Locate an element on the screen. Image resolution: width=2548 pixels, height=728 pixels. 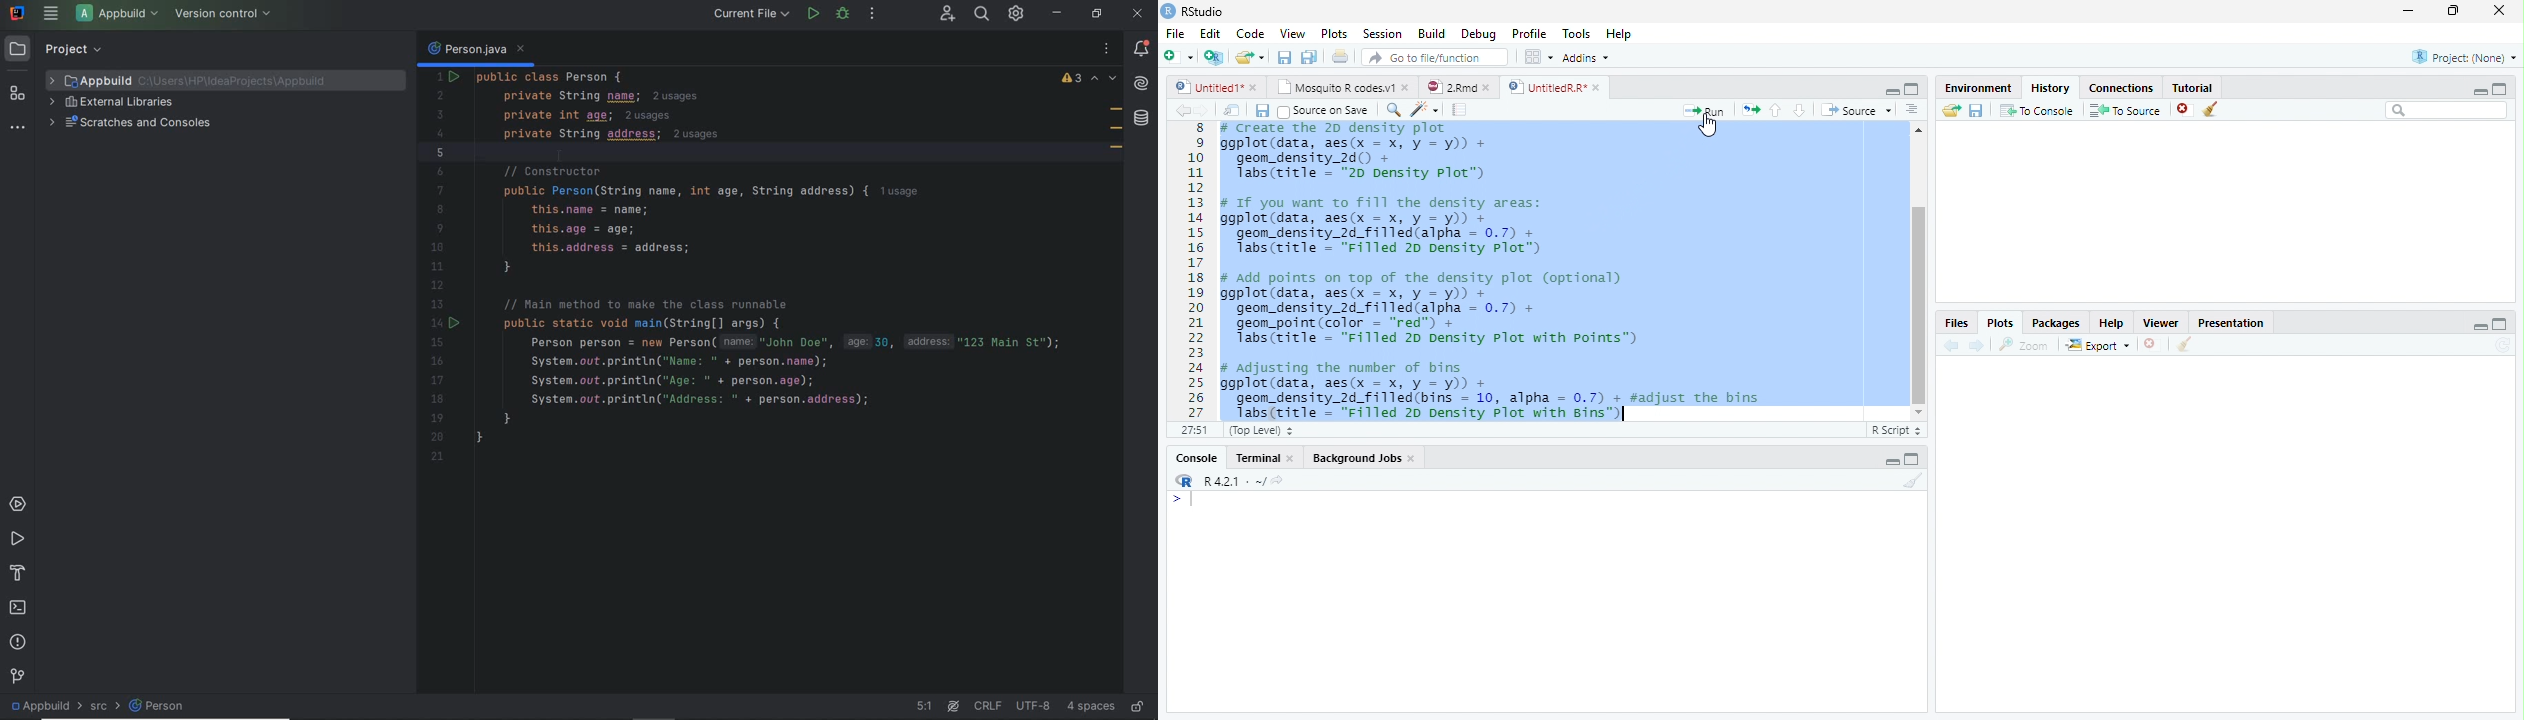
clear is located at coordinates (2184, 346).